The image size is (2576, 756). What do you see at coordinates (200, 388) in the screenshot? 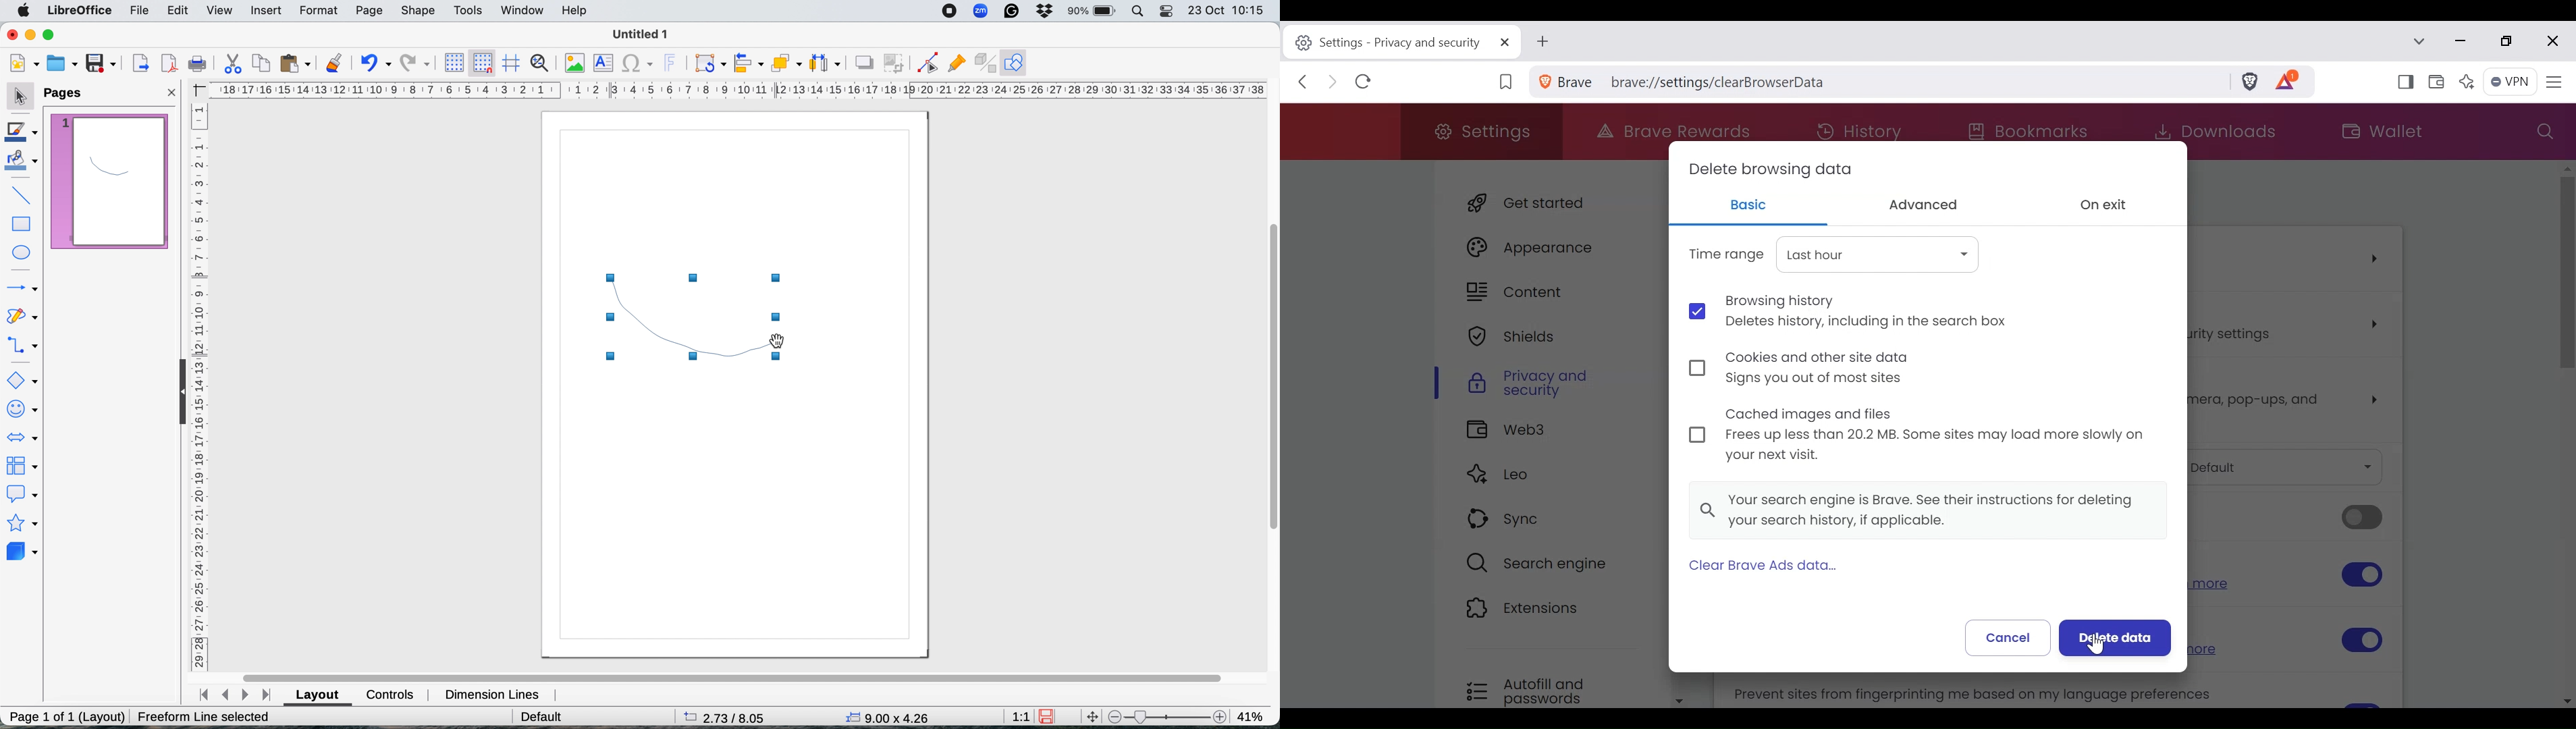
I see `vertical scale` at bounding box center [200, 388].